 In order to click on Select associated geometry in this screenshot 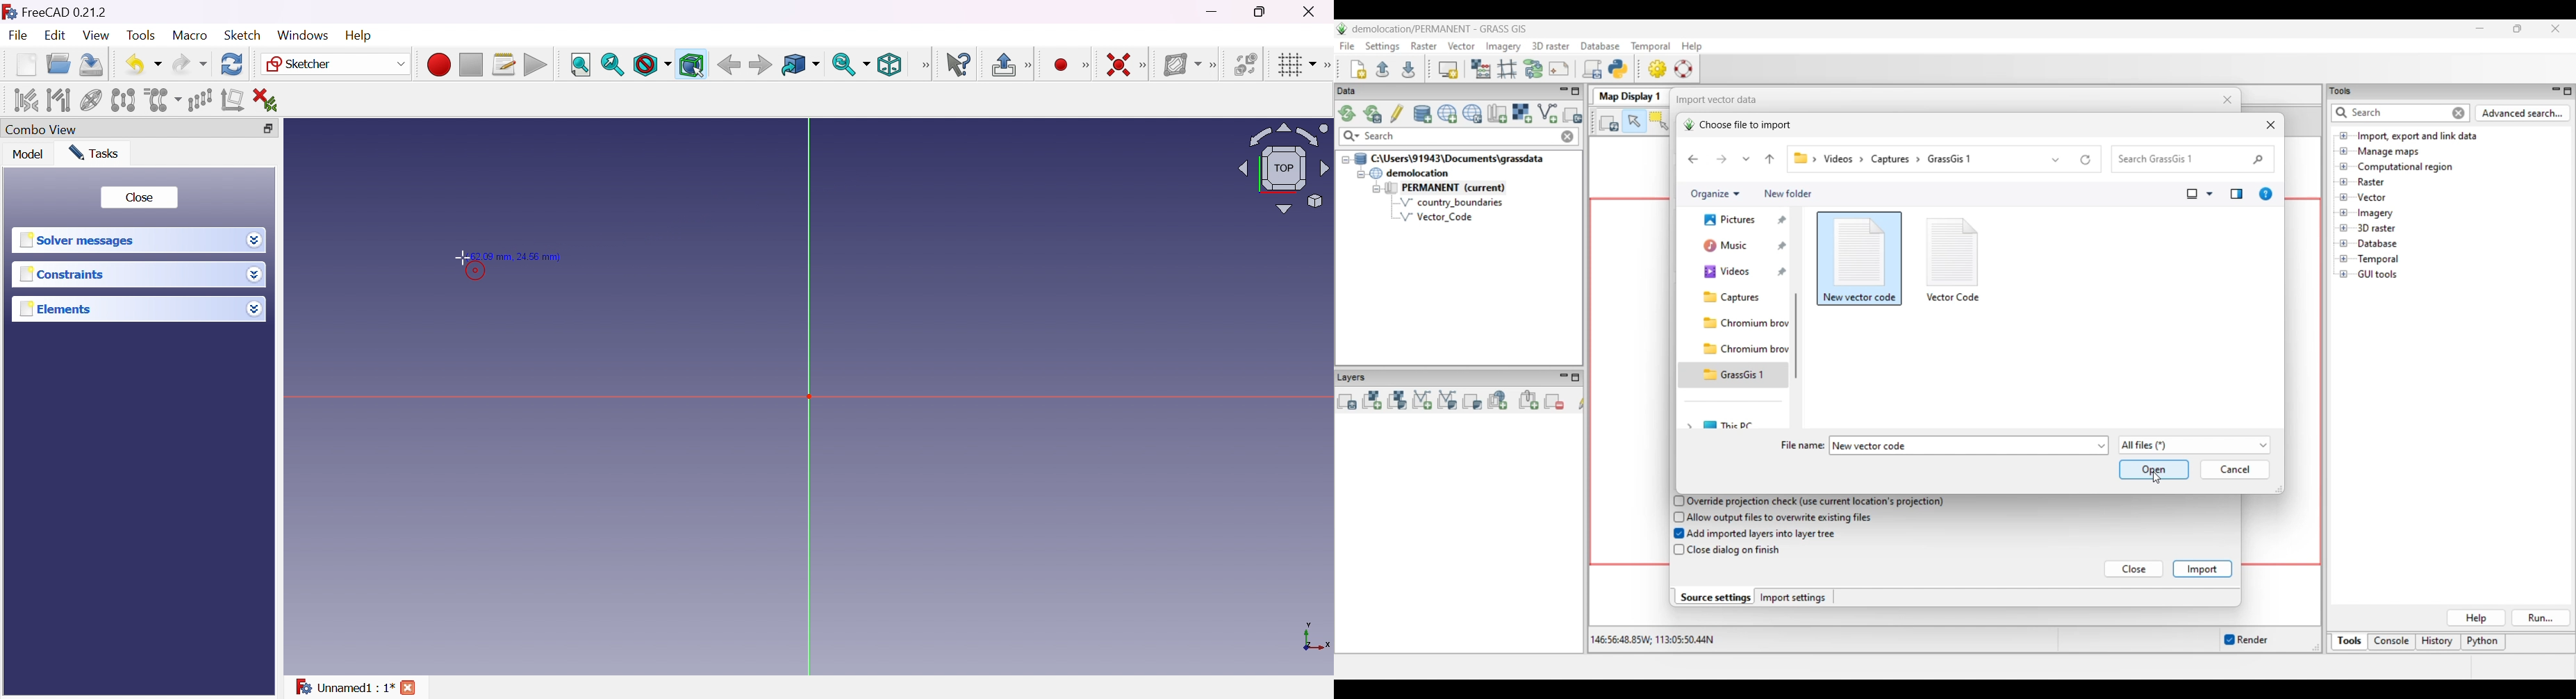, I will do `click(59, 99)`.